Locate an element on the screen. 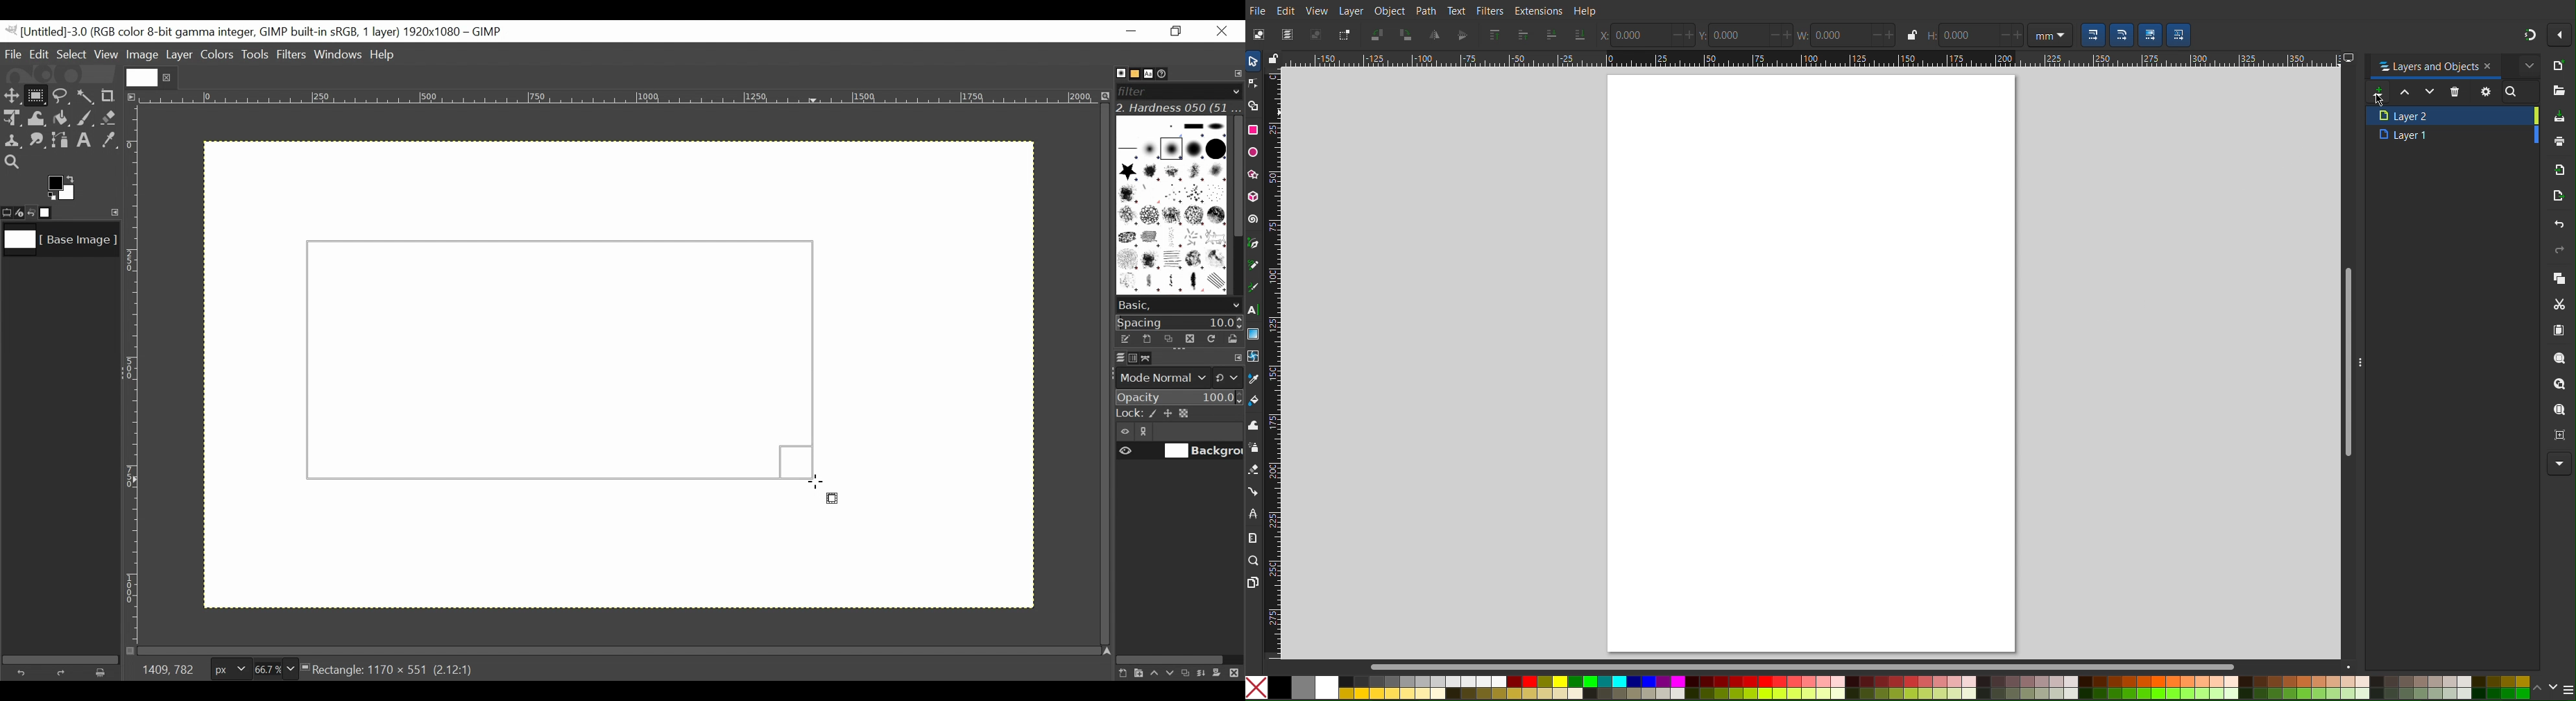 The height and width of the screenshot is (728, 2576). Text Tool is located at coordinates (1257, 308).